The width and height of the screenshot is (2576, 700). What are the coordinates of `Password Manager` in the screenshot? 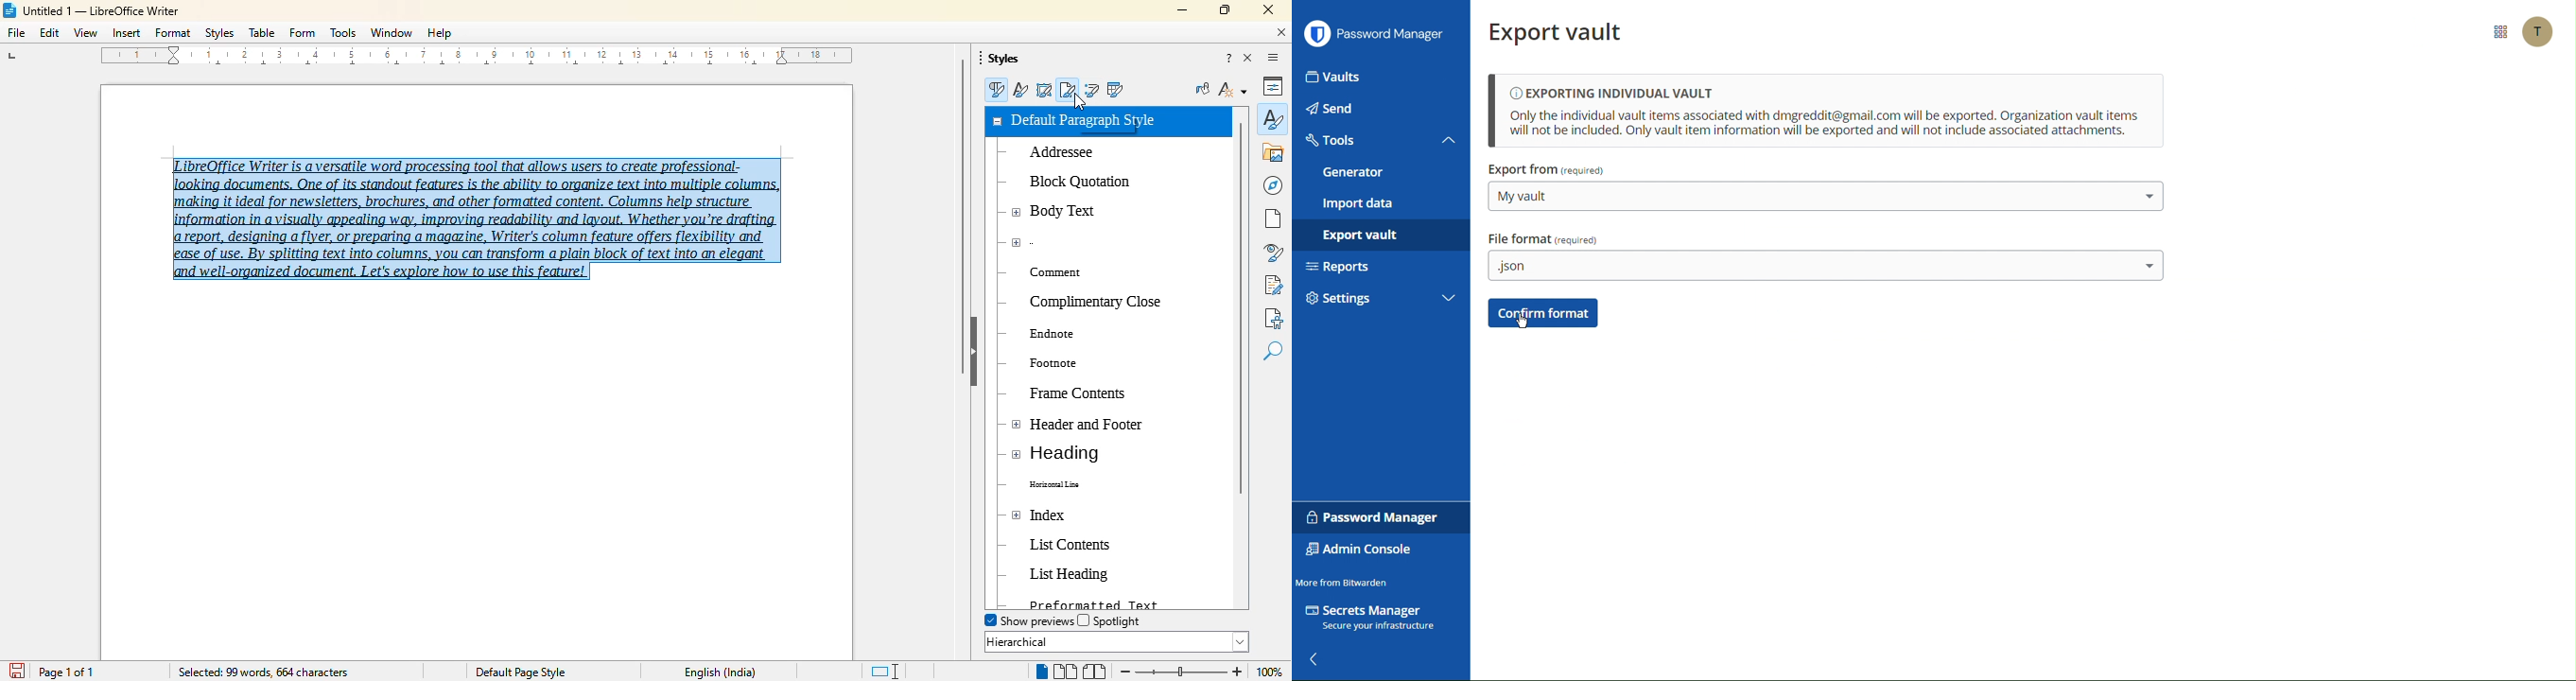 It's located at (1378, 37).